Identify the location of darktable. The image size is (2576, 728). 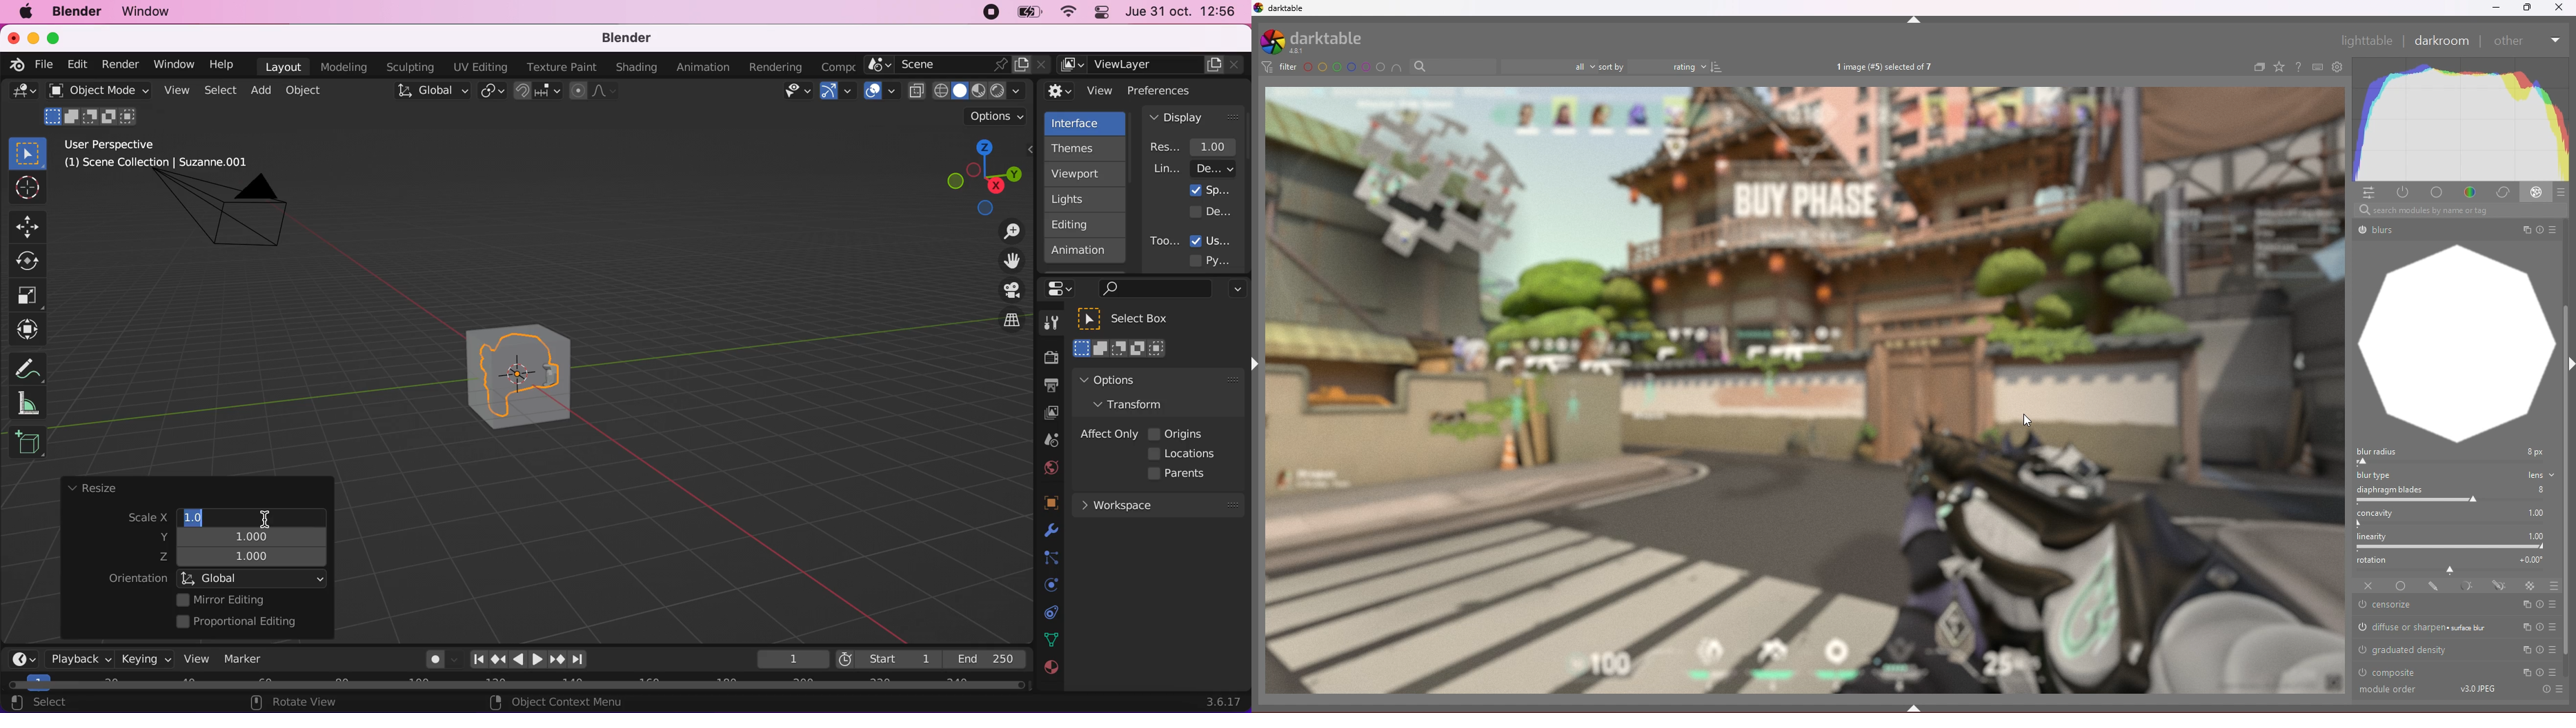
(1320, 41).